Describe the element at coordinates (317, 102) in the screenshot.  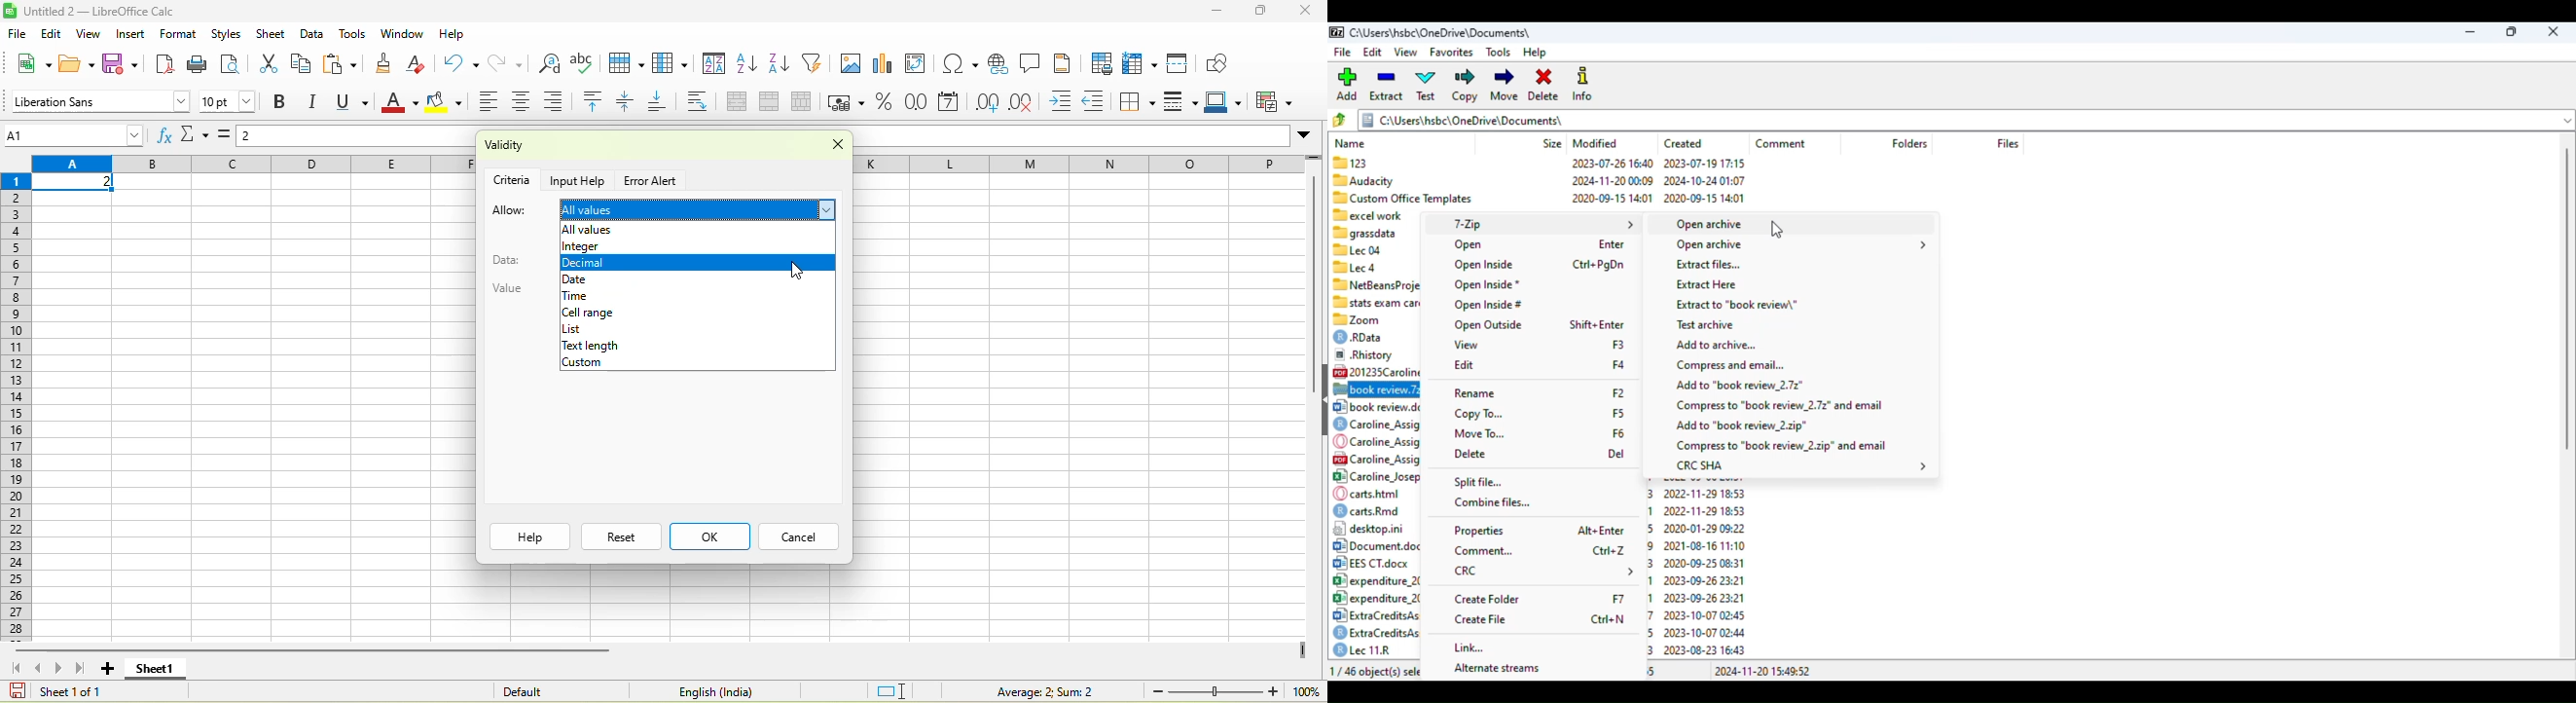
I see `italics` at that location.